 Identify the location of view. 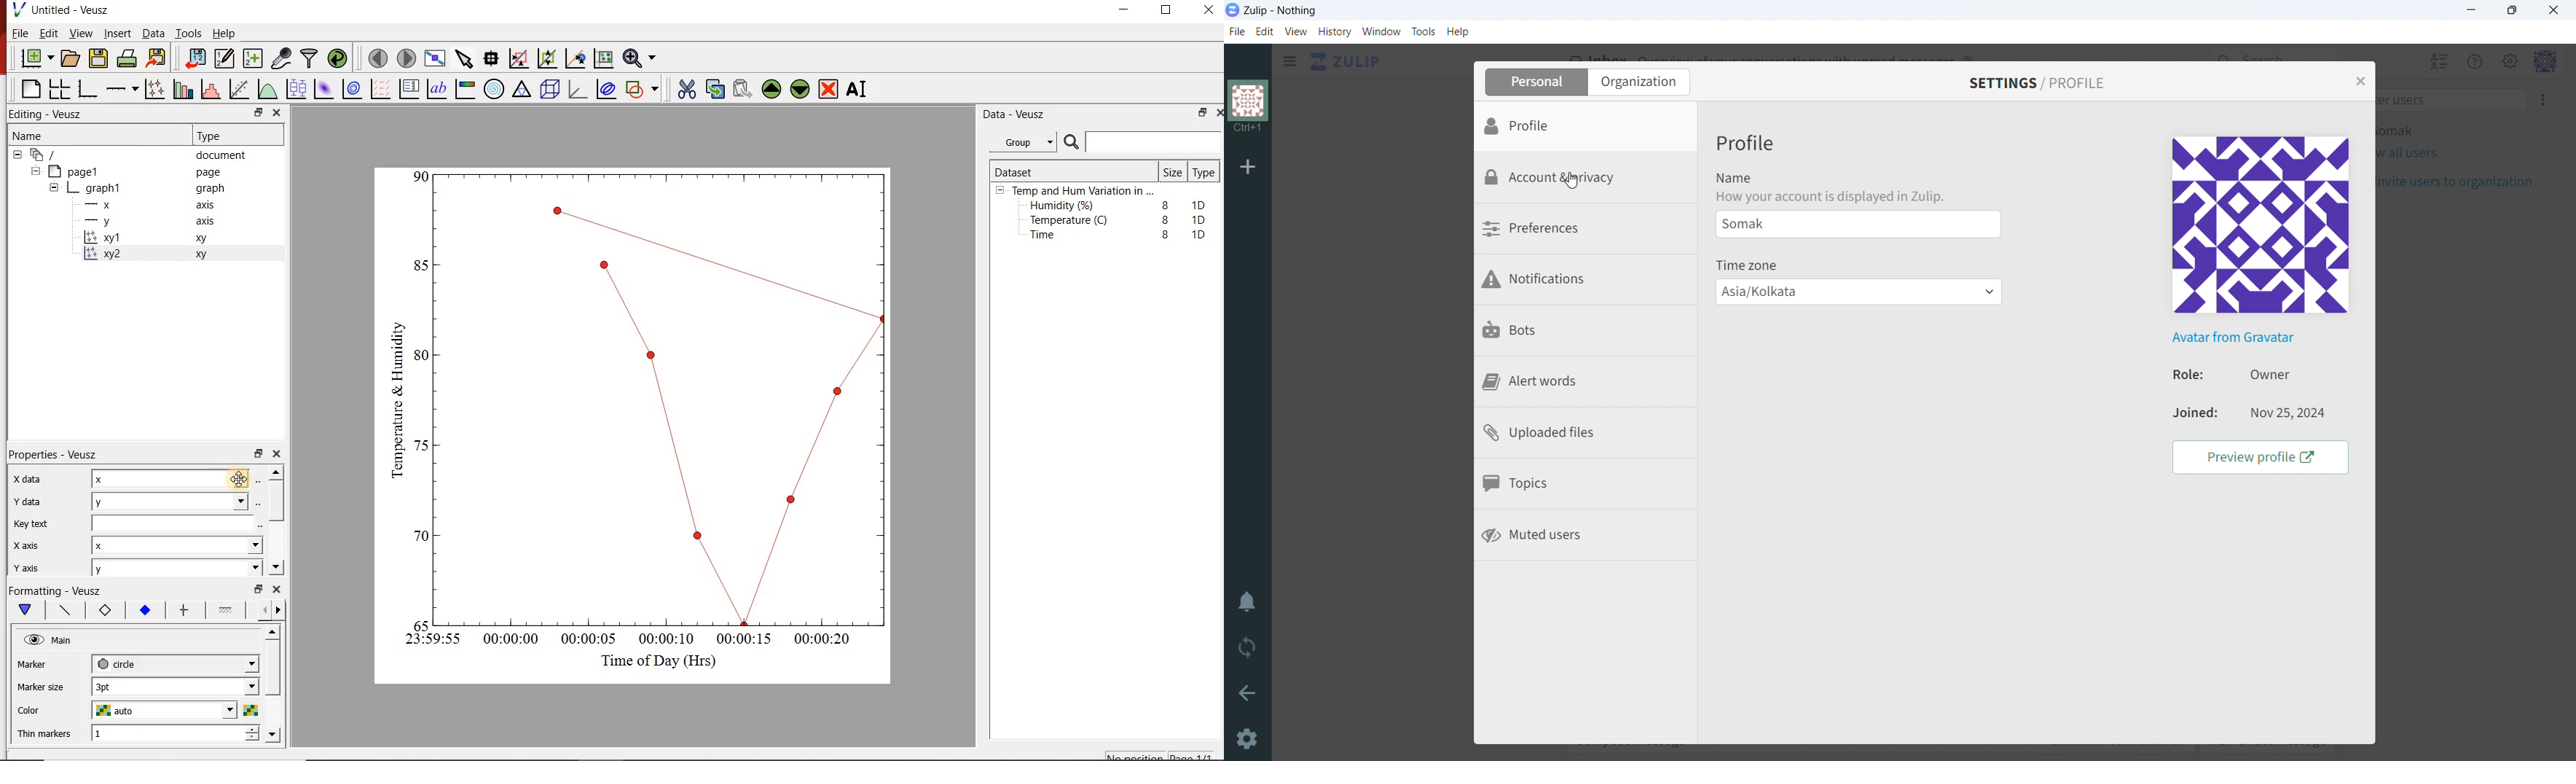
(1296, 31).